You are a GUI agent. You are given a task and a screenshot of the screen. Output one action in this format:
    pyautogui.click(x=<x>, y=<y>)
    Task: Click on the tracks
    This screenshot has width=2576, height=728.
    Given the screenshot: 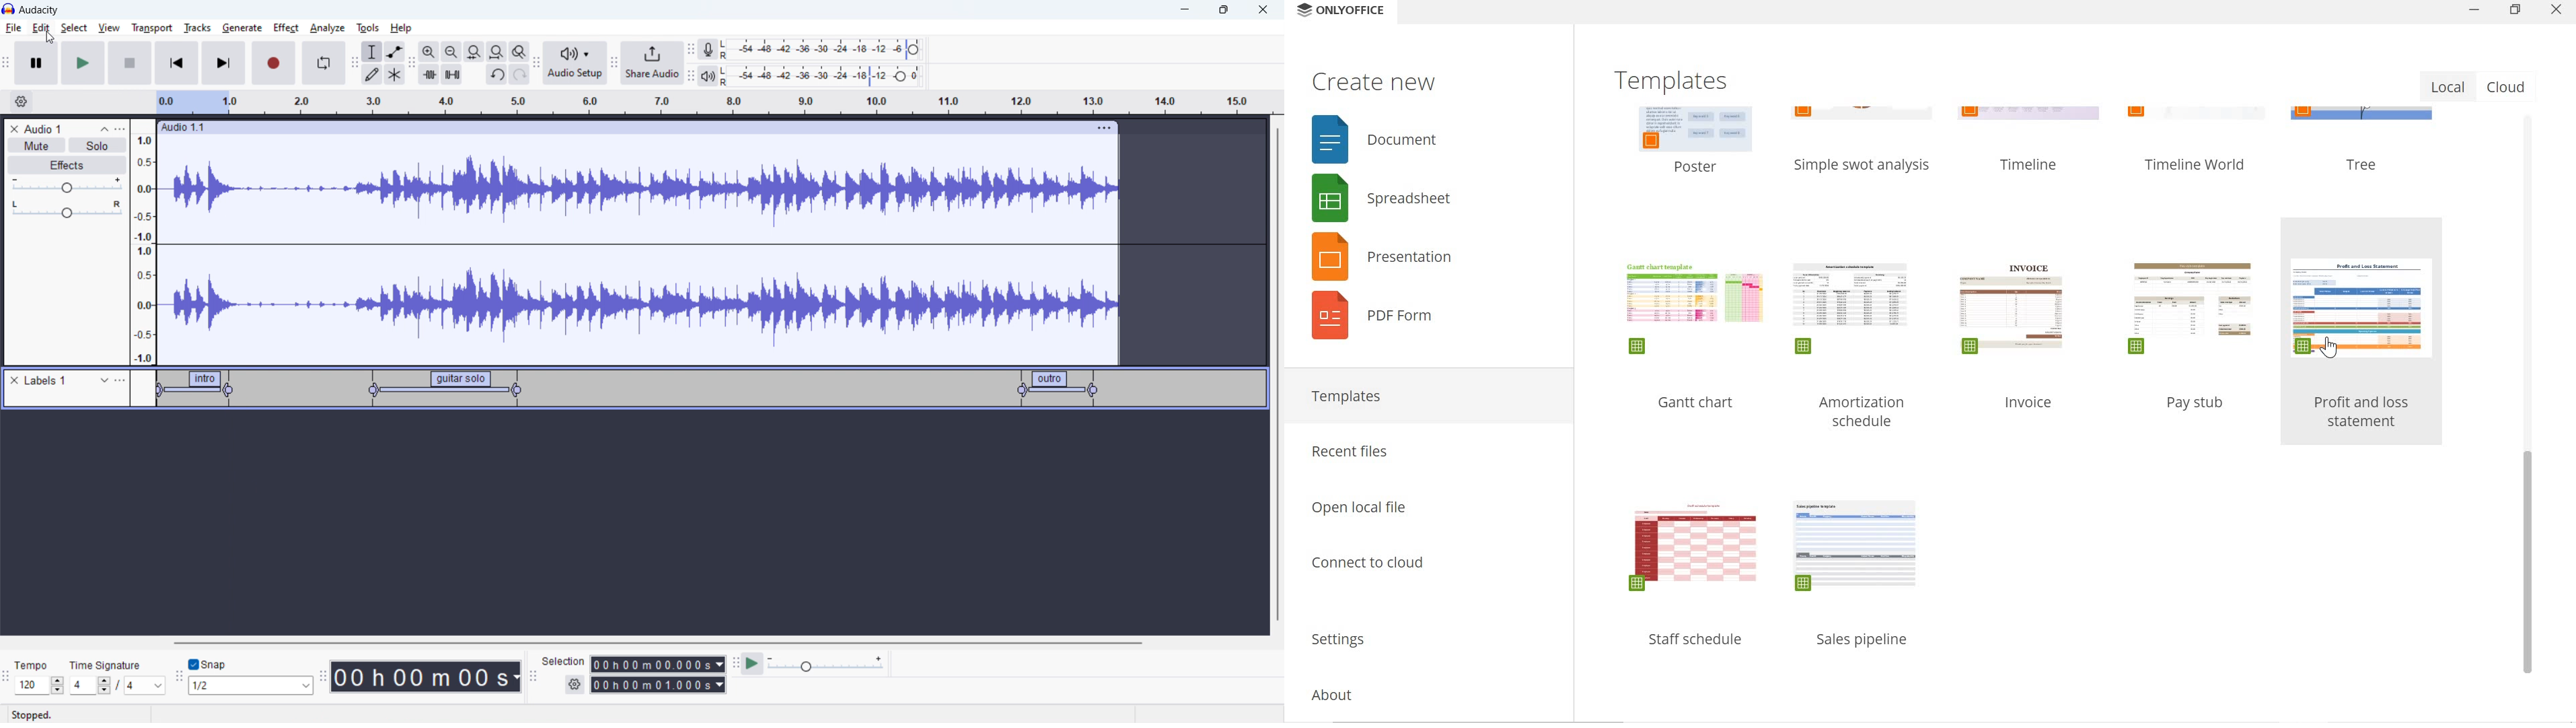 What is the action you would take?
    pyautogui.click(x=197, y=27)
    